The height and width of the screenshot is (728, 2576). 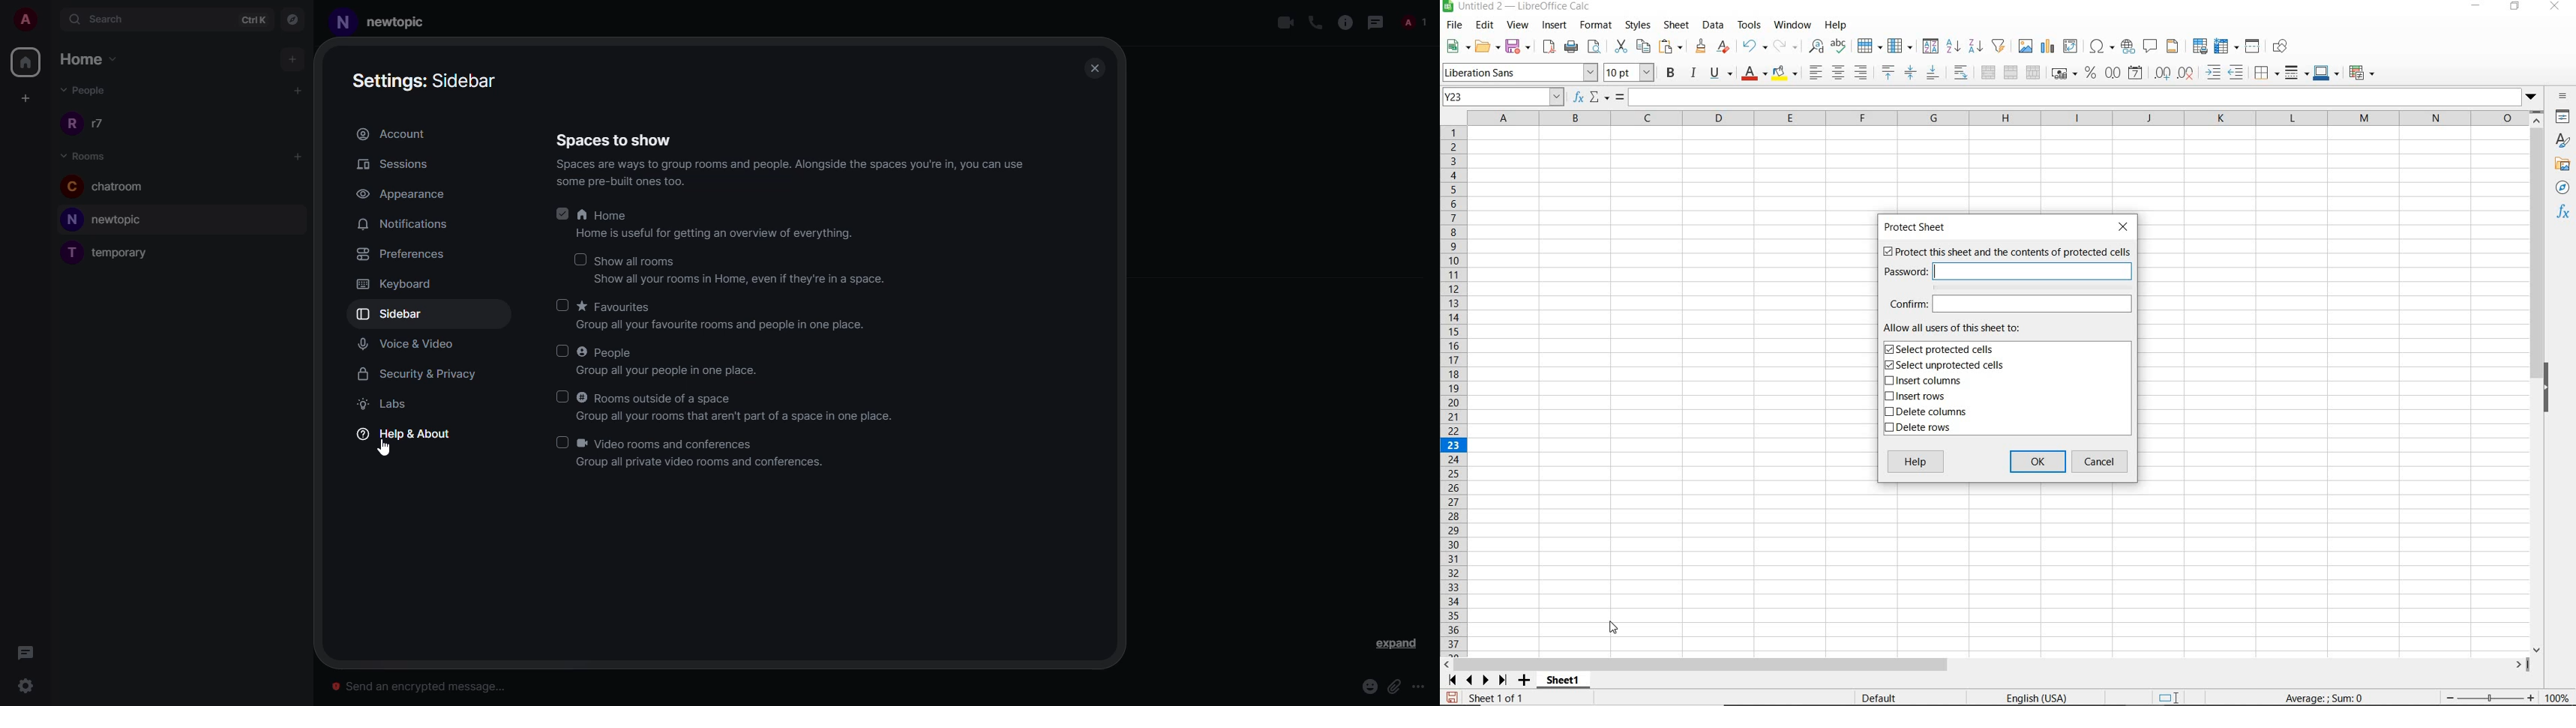 I want to click on select, so click(x=560, y=303).